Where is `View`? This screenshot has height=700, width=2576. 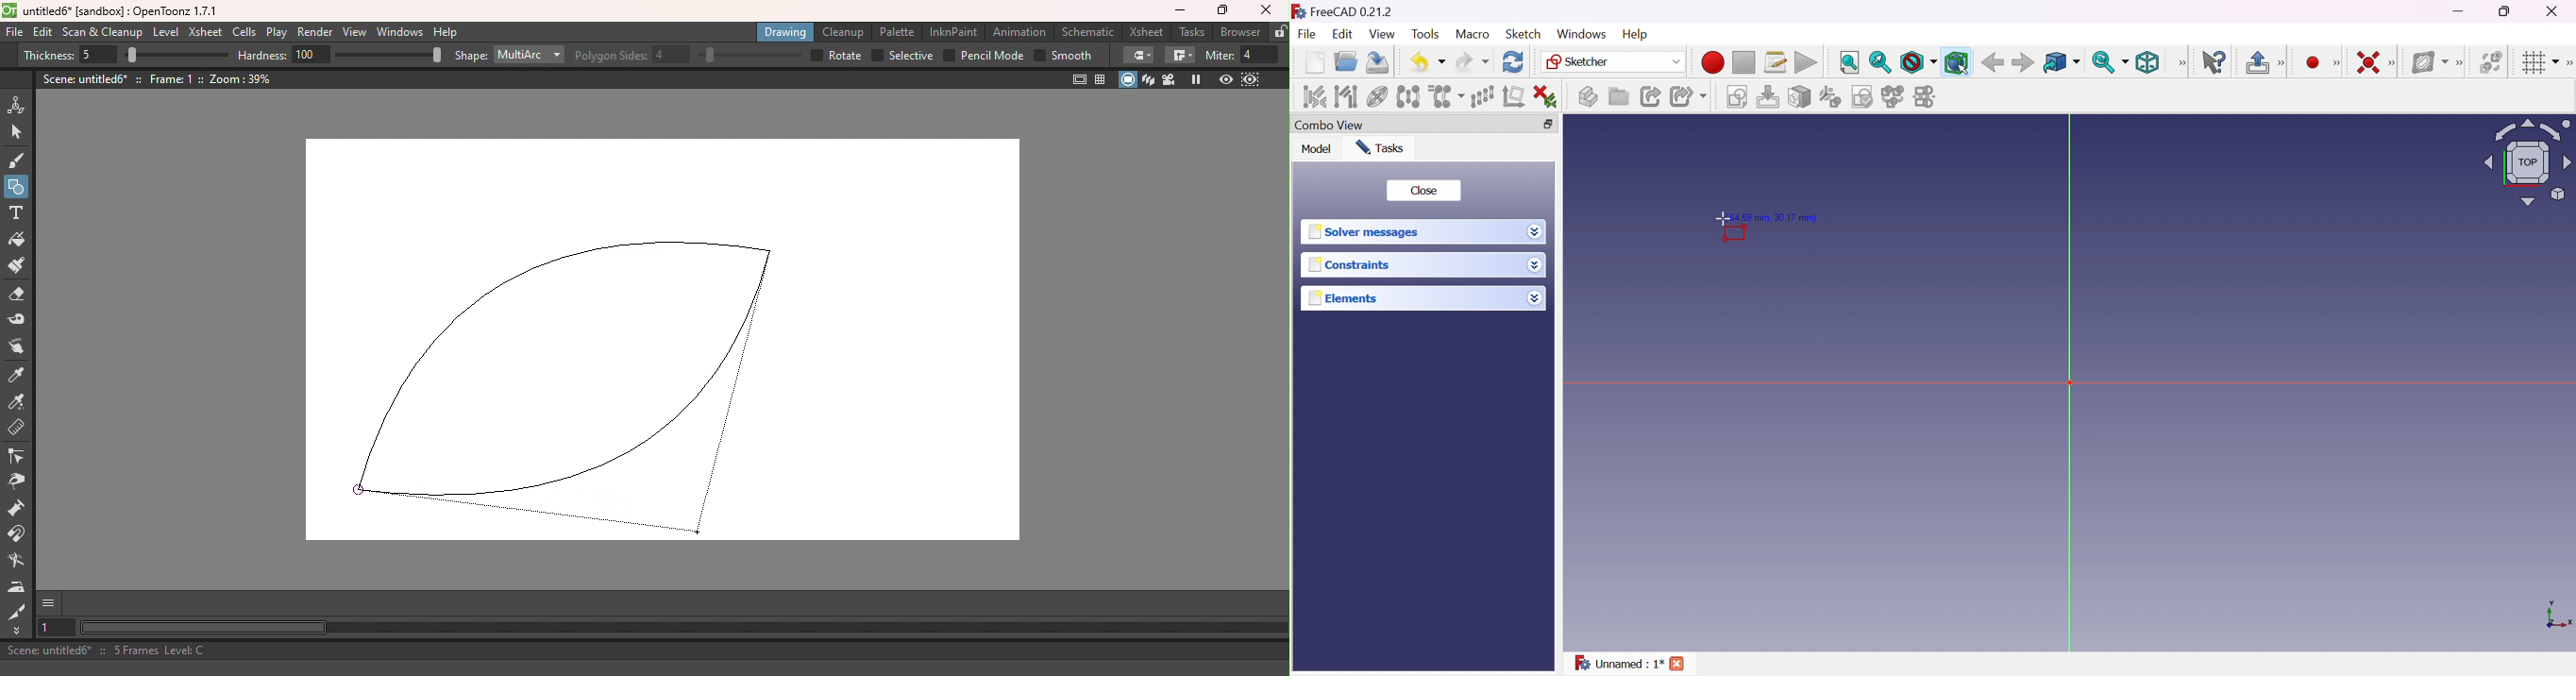 View is located at coordinates (2182, 64).